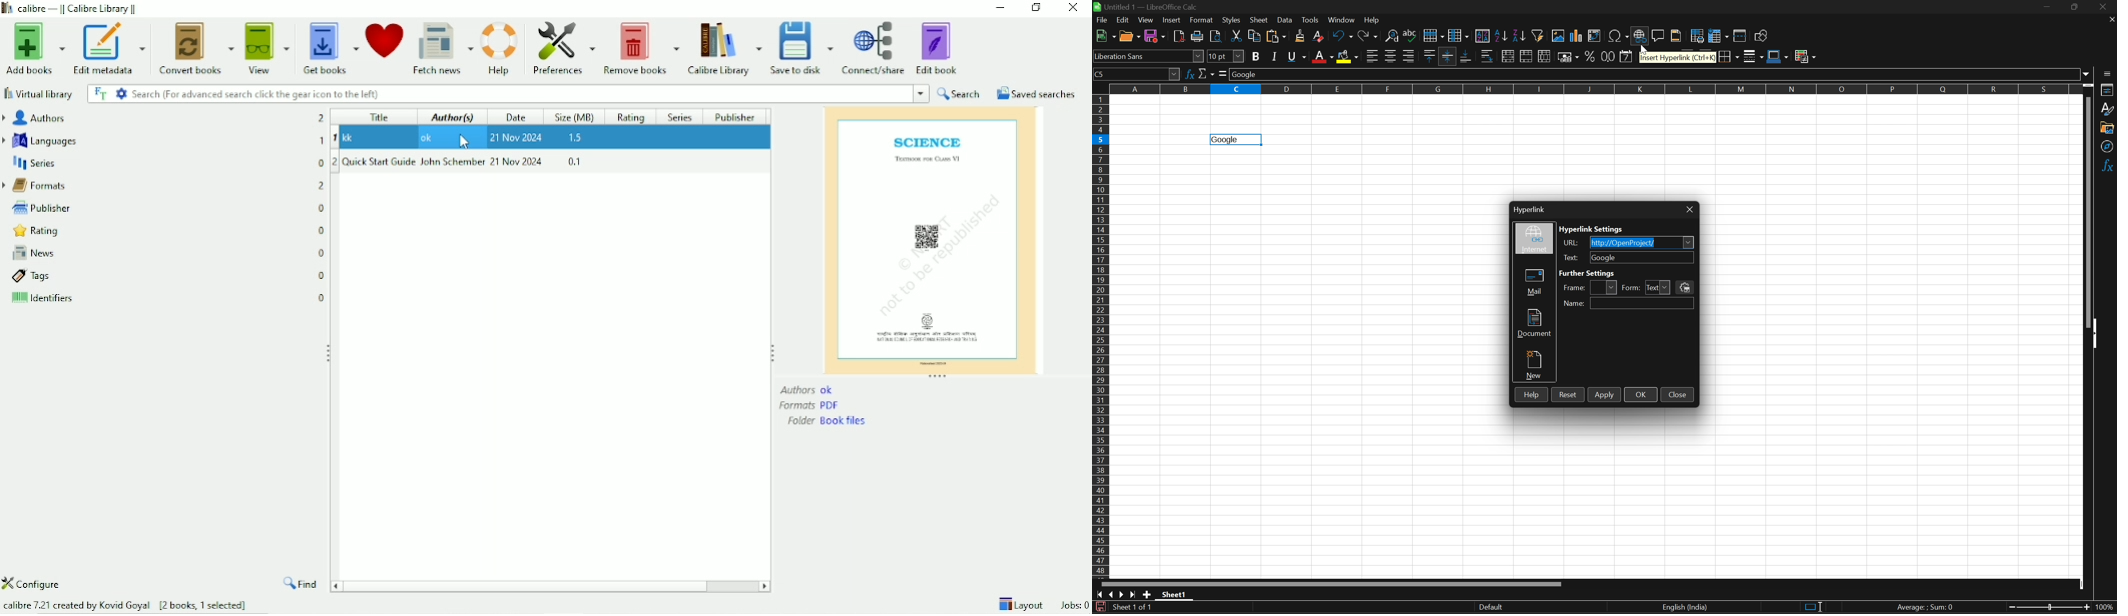 This screenshot has height=616, width=2128. What do you see at coordinates (517, 117) in the screenshot?
I see `Date` at bounding box center [517, 117].